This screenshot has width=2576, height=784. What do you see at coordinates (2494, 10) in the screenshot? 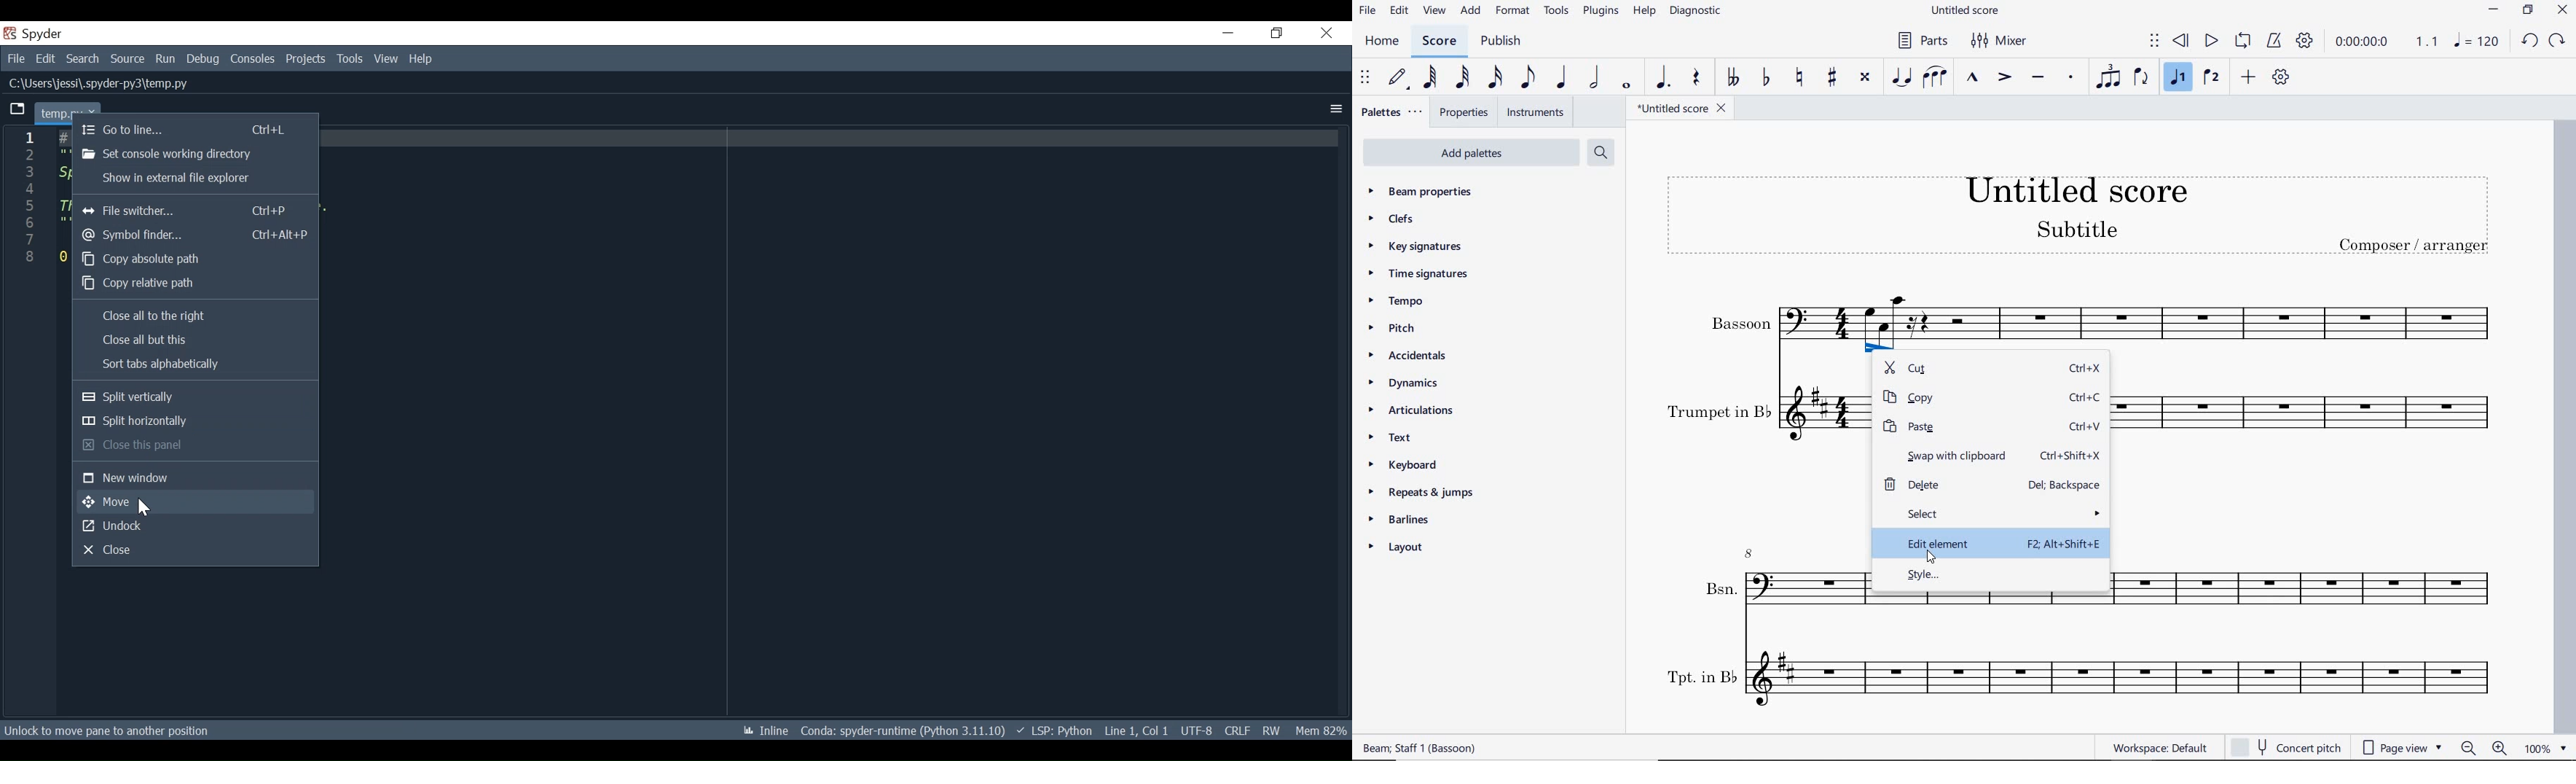
I see `MINIMIZE` at bounding box center [2494, 10].